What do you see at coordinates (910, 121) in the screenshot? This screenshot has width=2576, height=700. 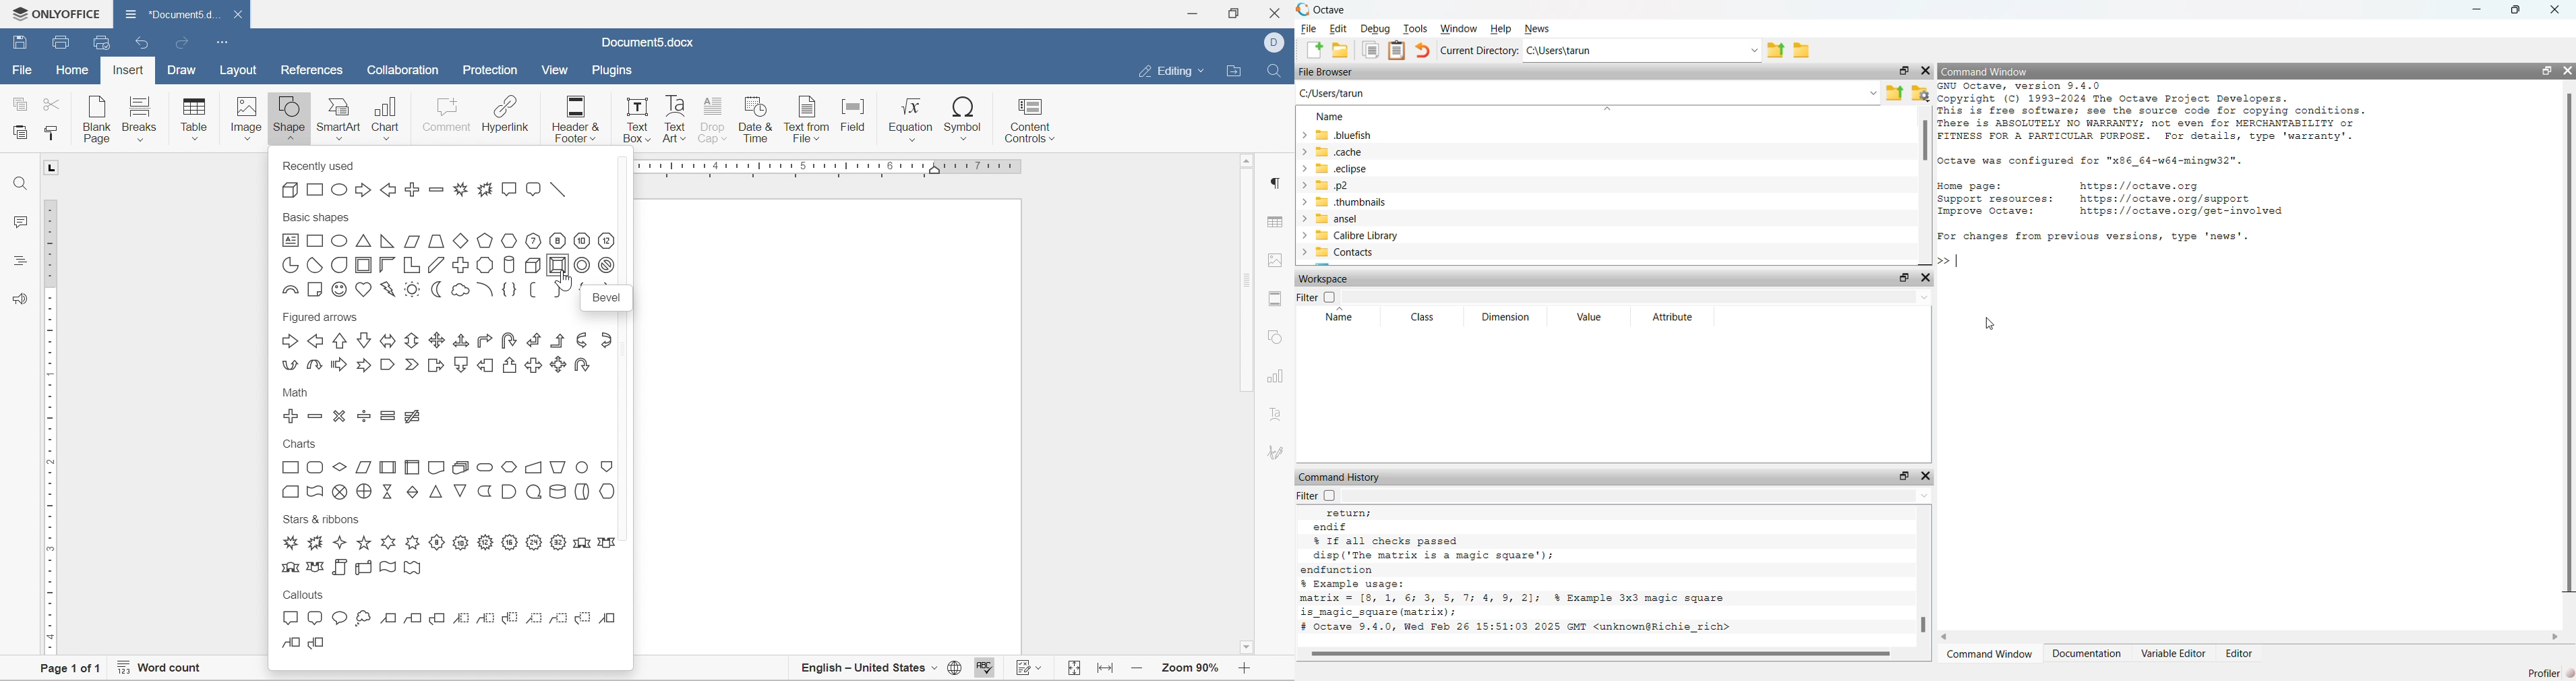 I see `equation` at bounding box center [910, 121].